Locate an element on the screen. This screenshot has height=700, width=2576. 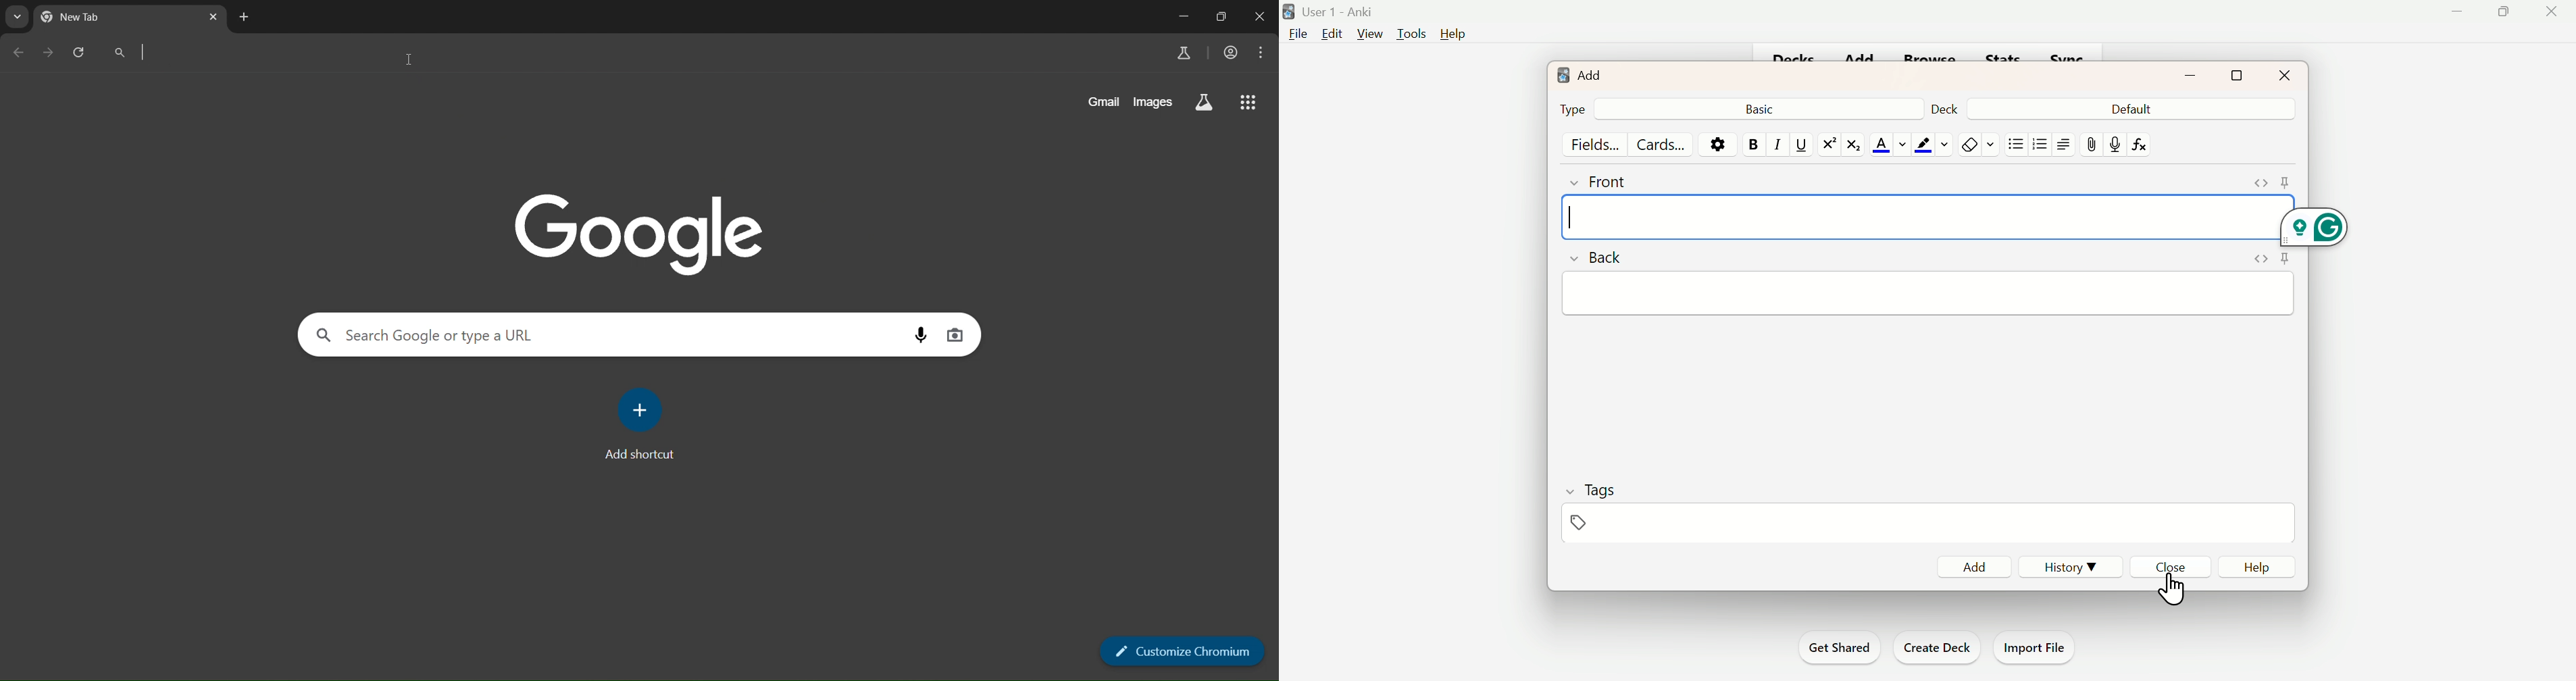
Tags is located at coordinates (1603, 488).